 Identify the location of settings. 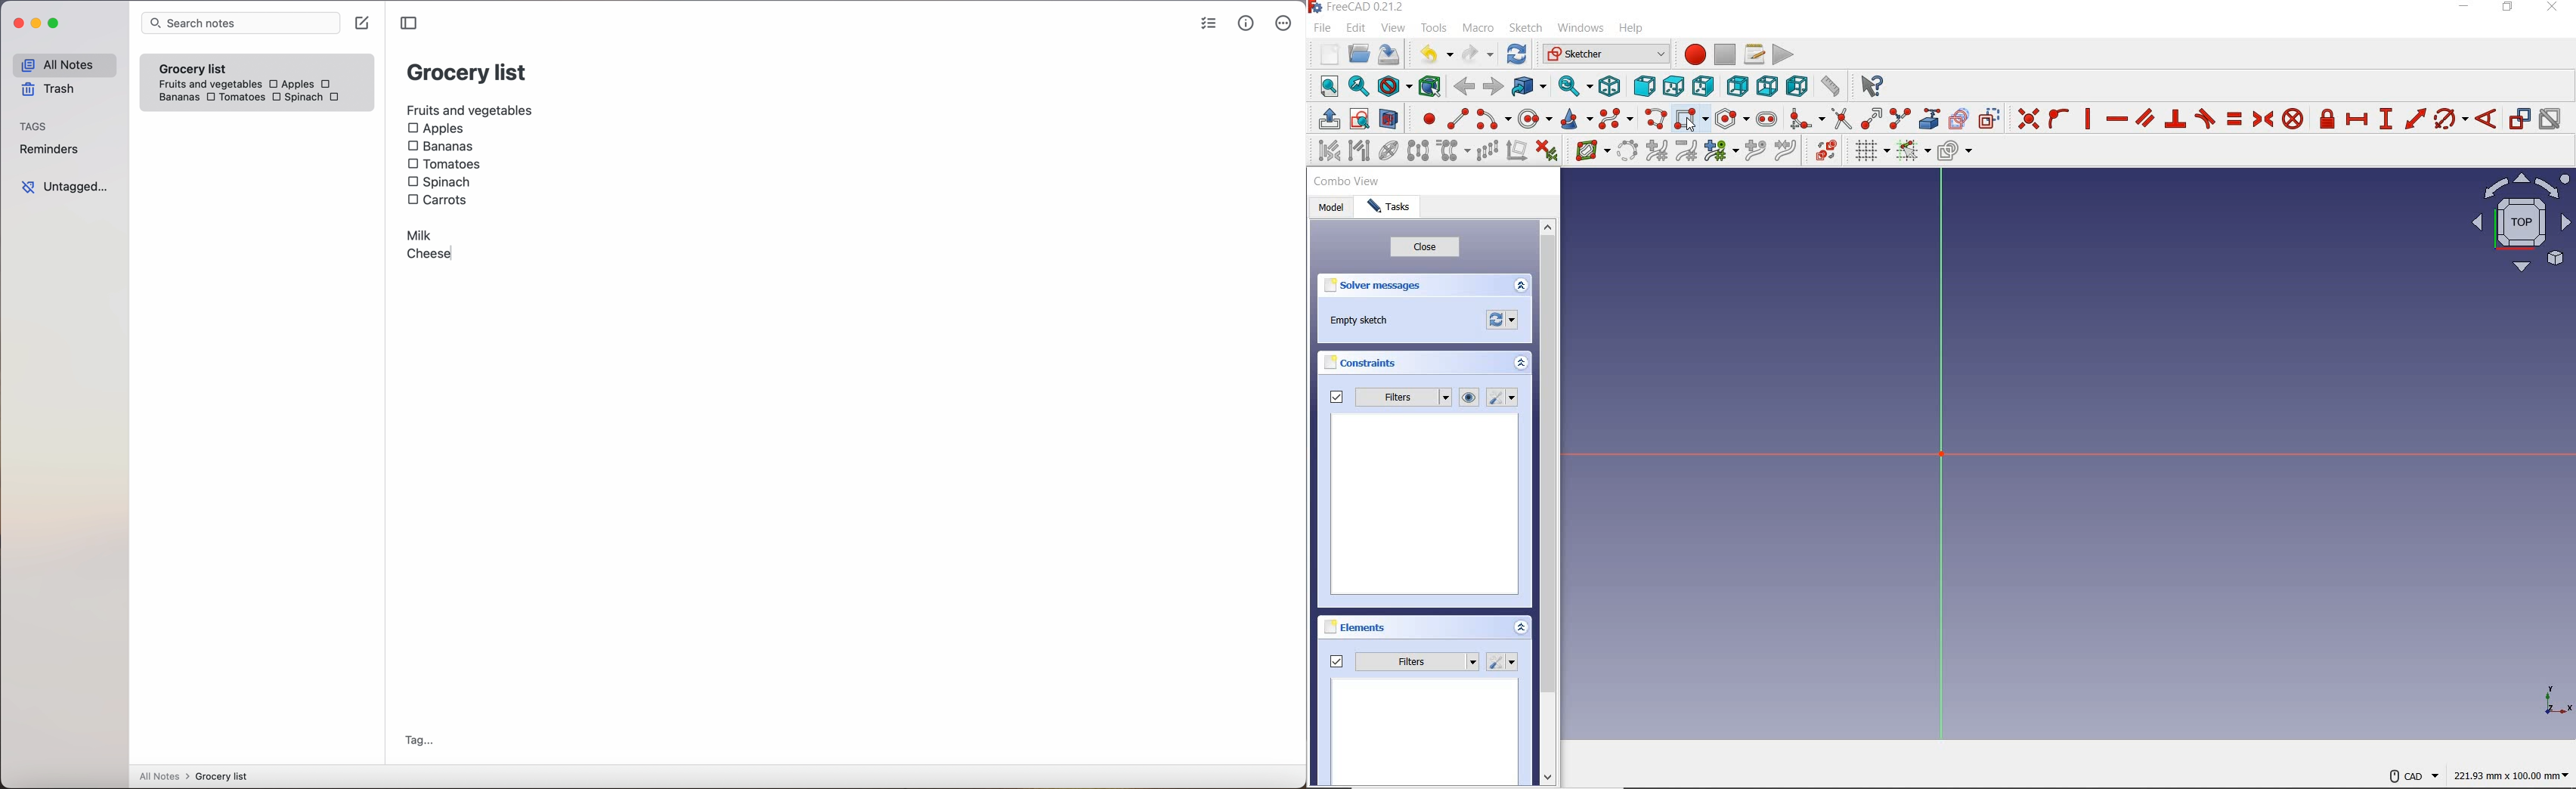
(1503, 662).